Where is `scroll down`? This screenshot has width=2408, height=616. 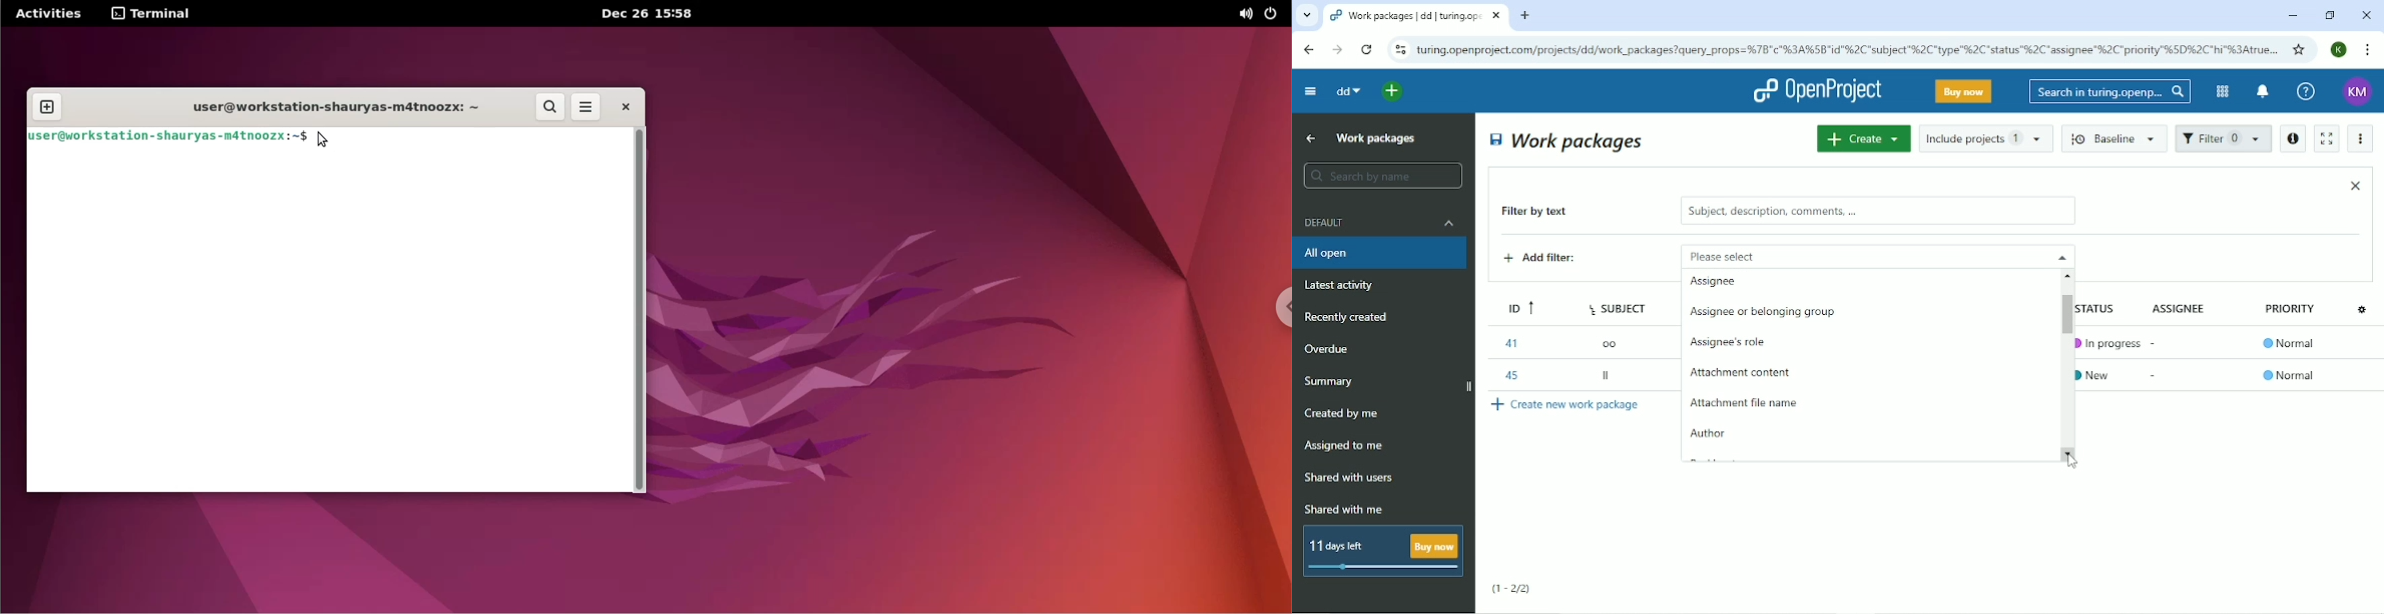
scroll down is located at coordinates (2072, 453).